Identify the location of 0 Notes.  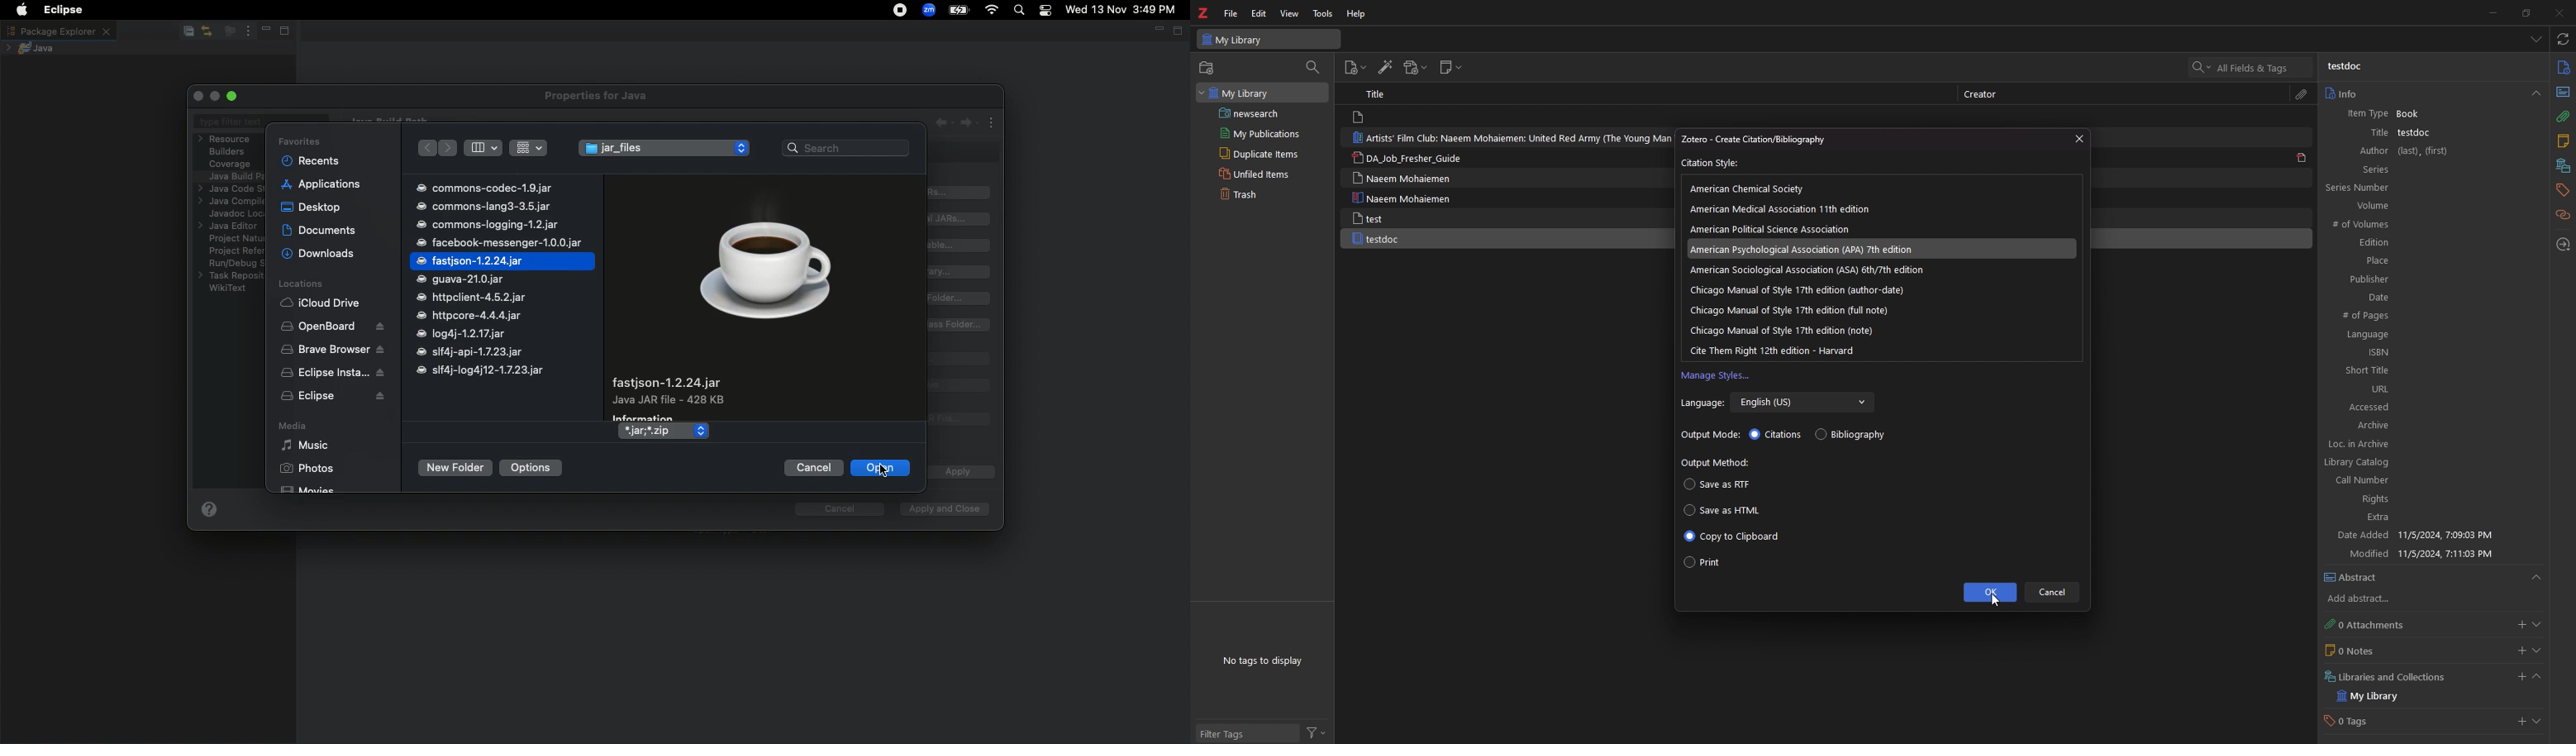
(2378, 650).